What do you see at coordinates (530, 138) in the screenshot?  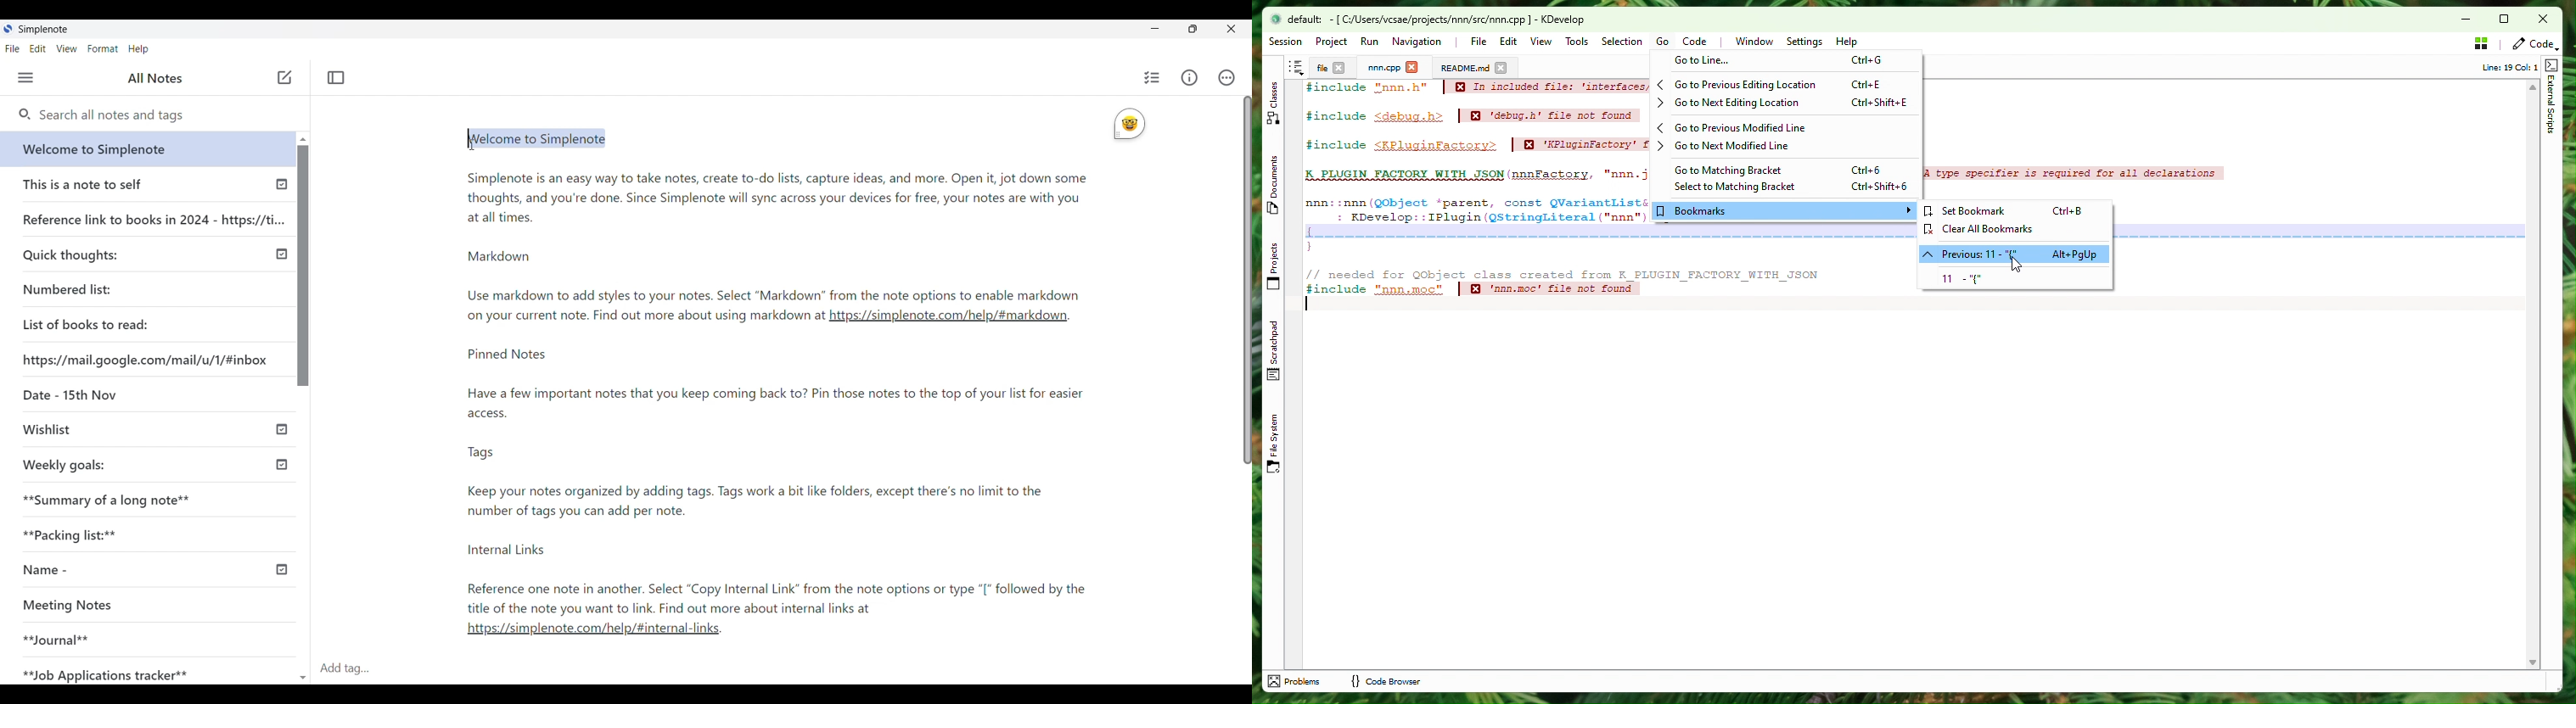 I see `Text highlighted` at bounding box center [530, 138].